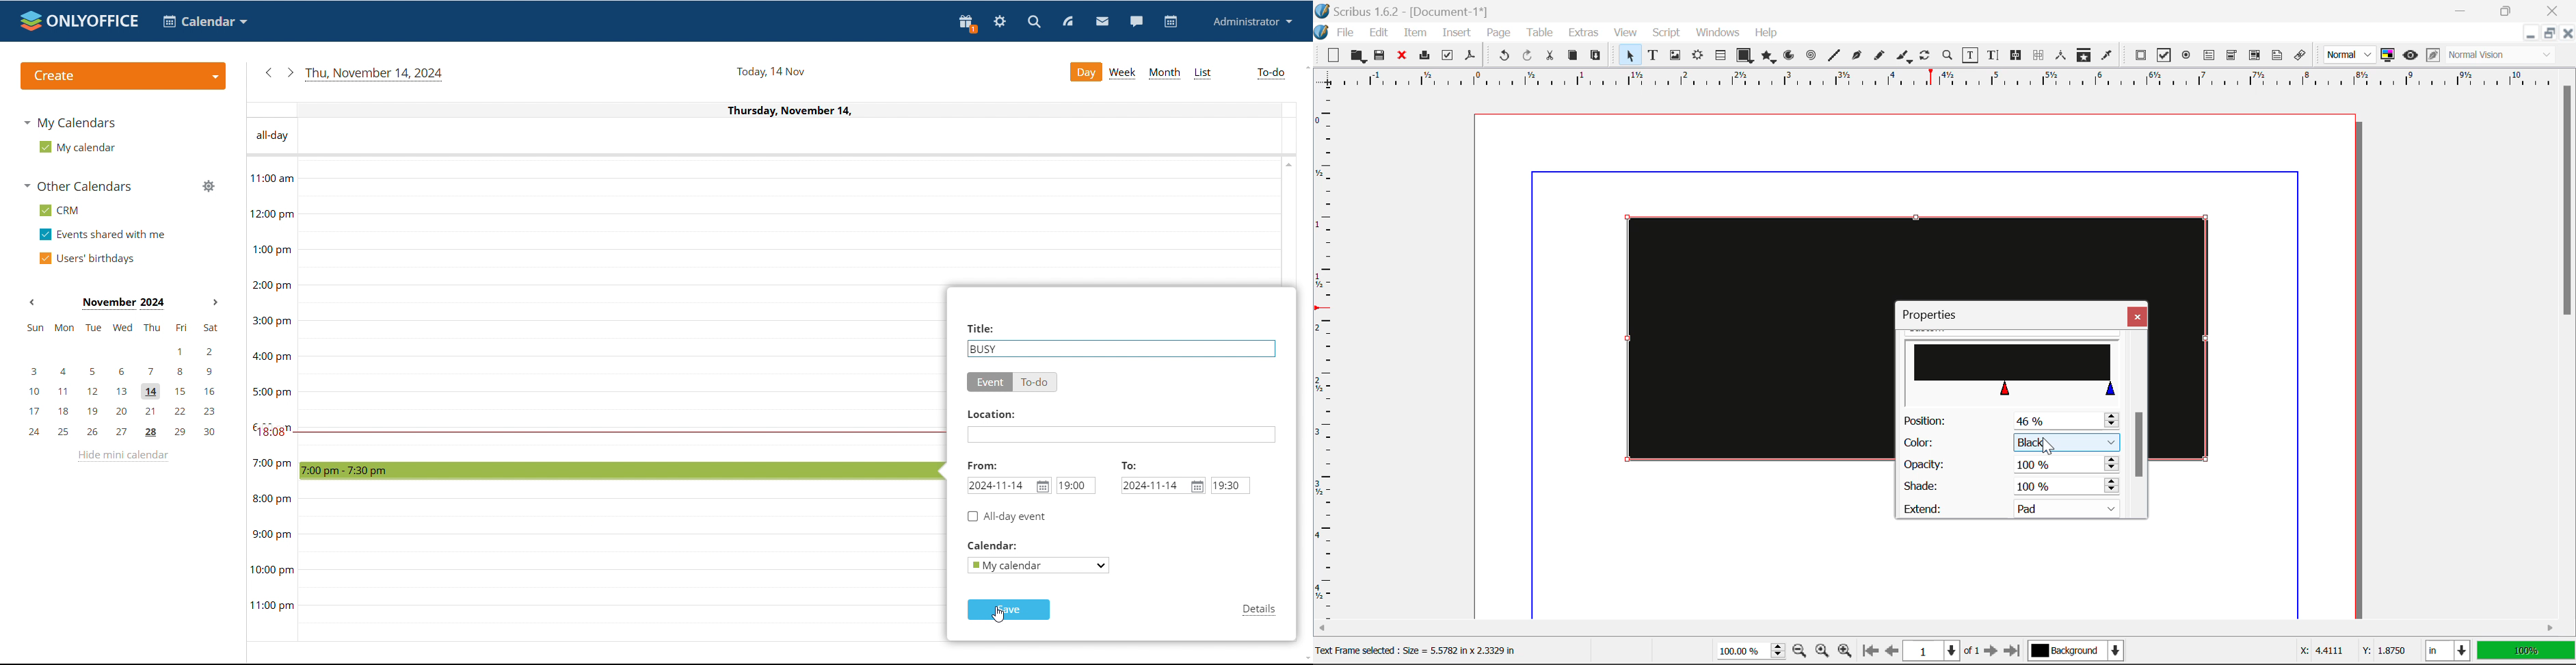 This screenshot has height=672, width=2576. Describe the element at coordinates (1823, 652) in the screenshot. I see `Zoom to 100%` at that location.